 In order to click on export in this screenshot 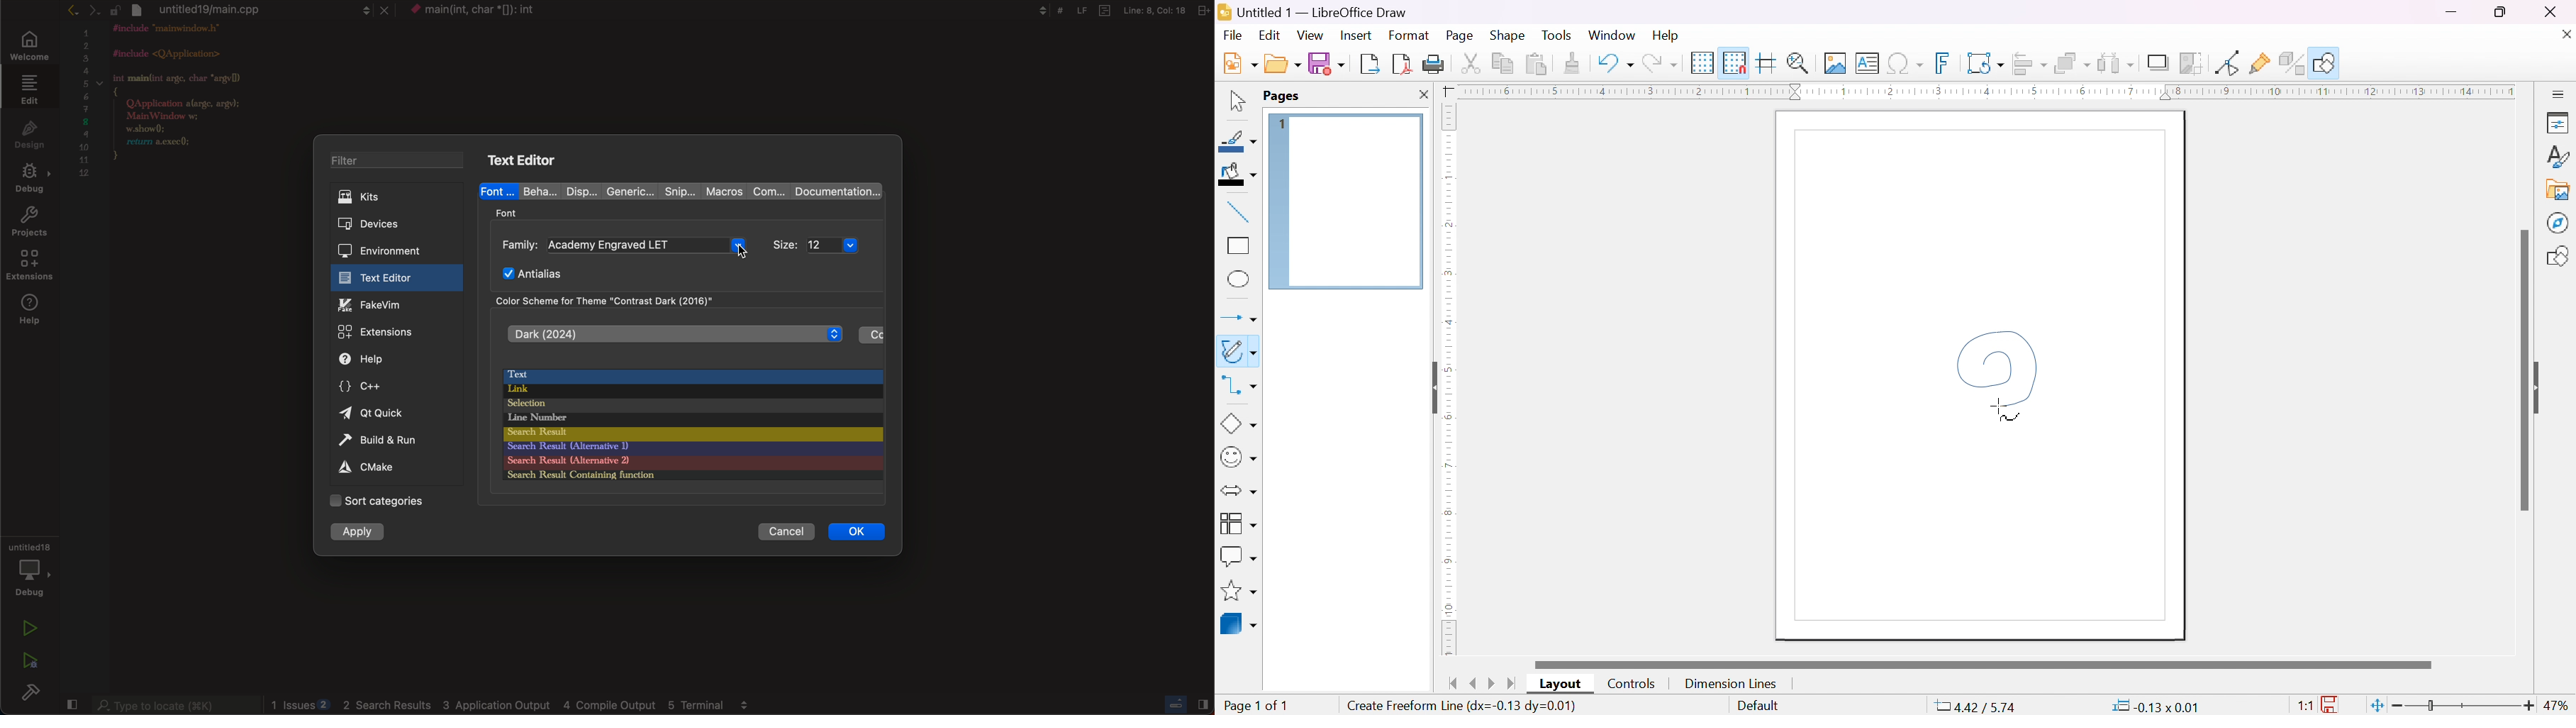, I will do `click(1372, 64)`.